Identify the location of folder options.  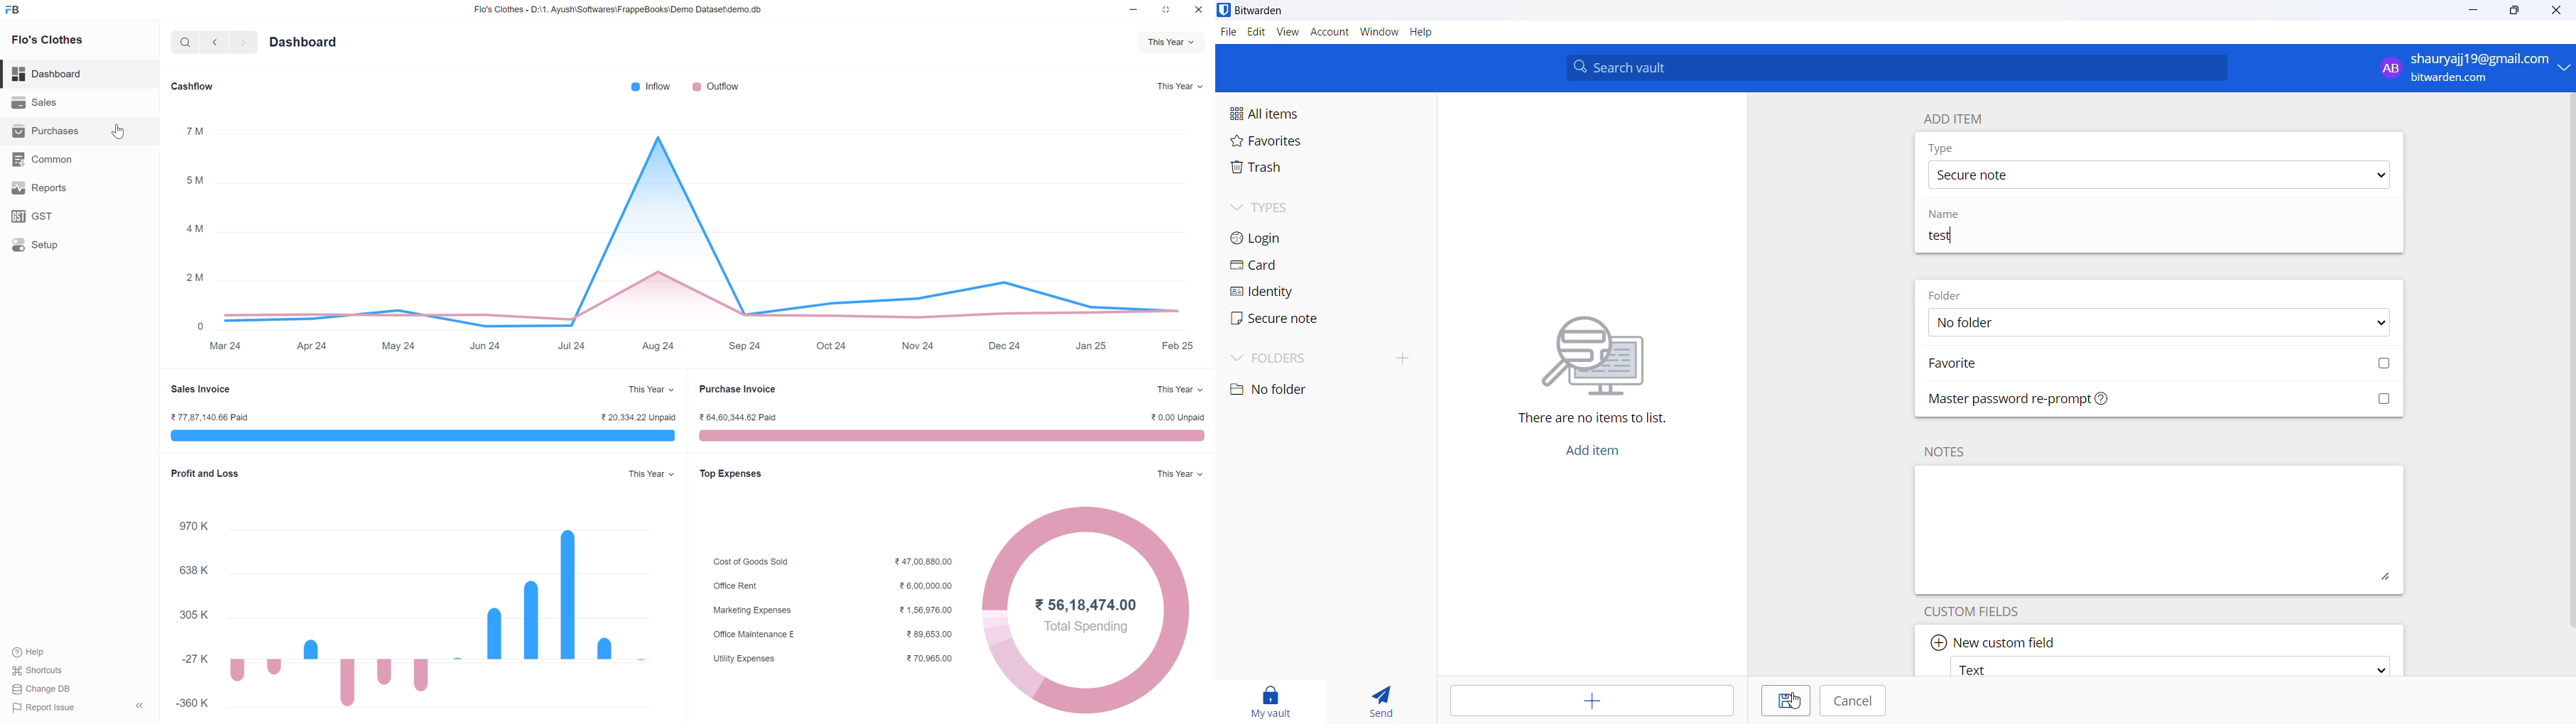
(2156, 324).